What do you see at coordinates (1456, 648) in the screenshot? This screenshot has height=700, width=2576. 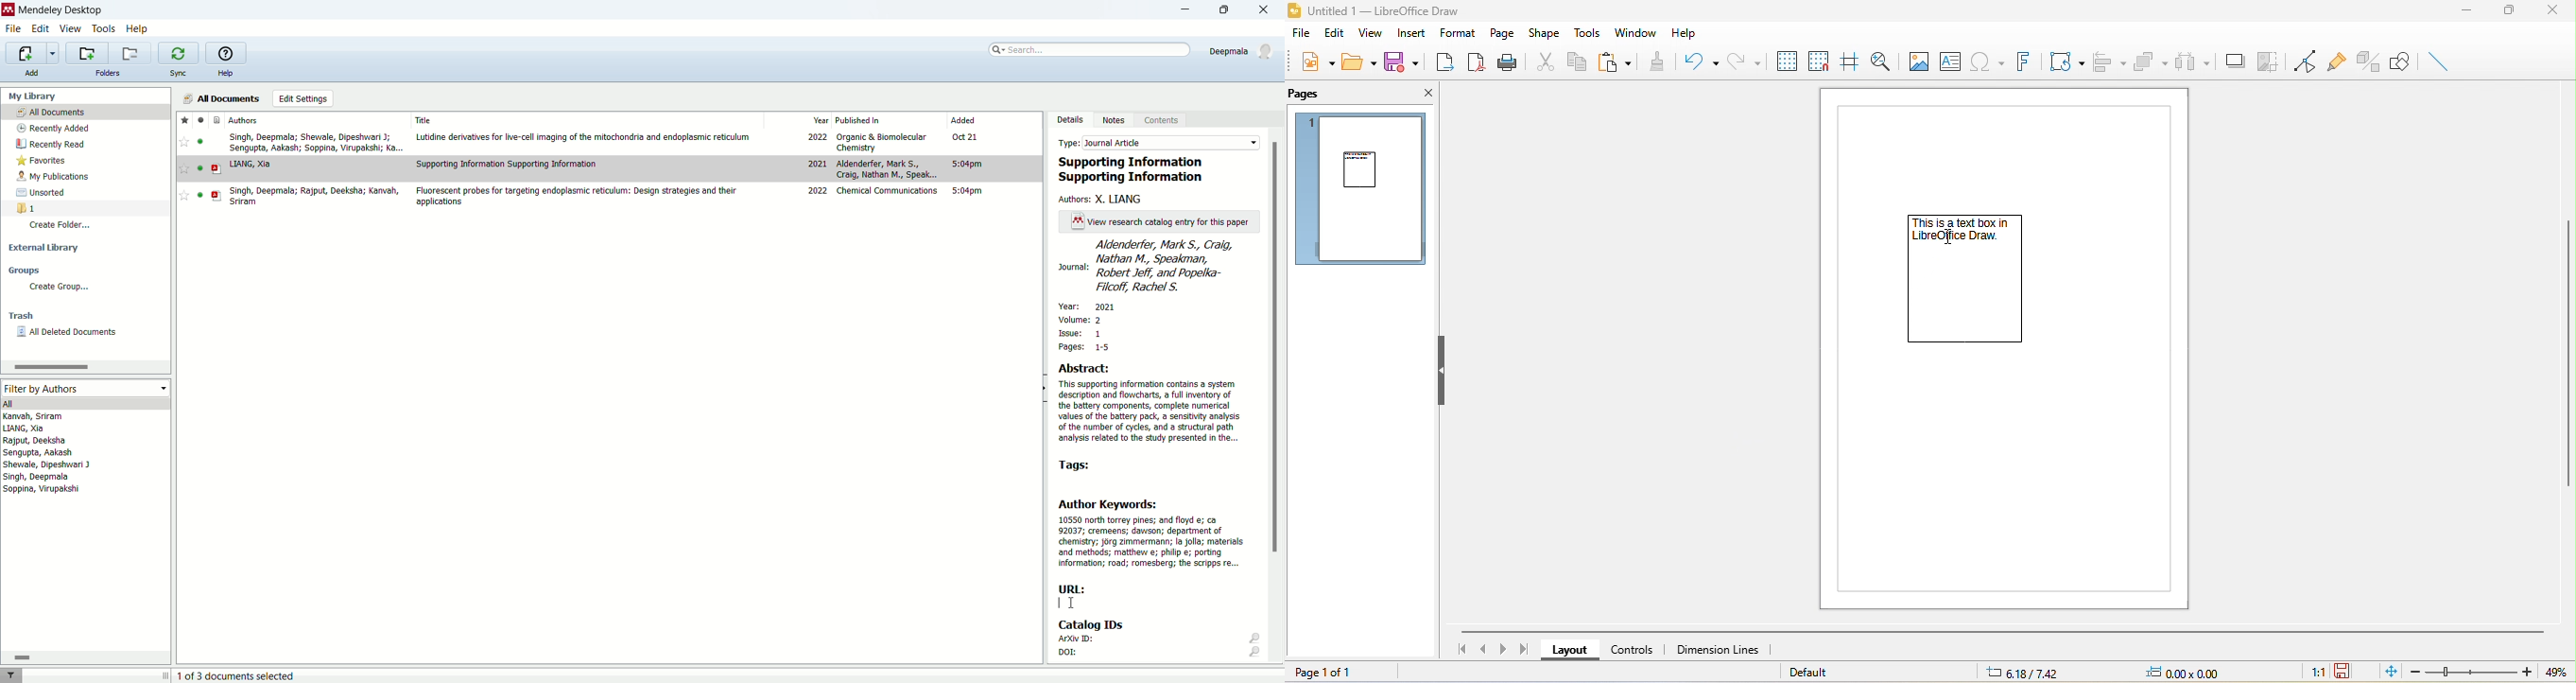 I see `first page` at bounding box center [1456, 648].